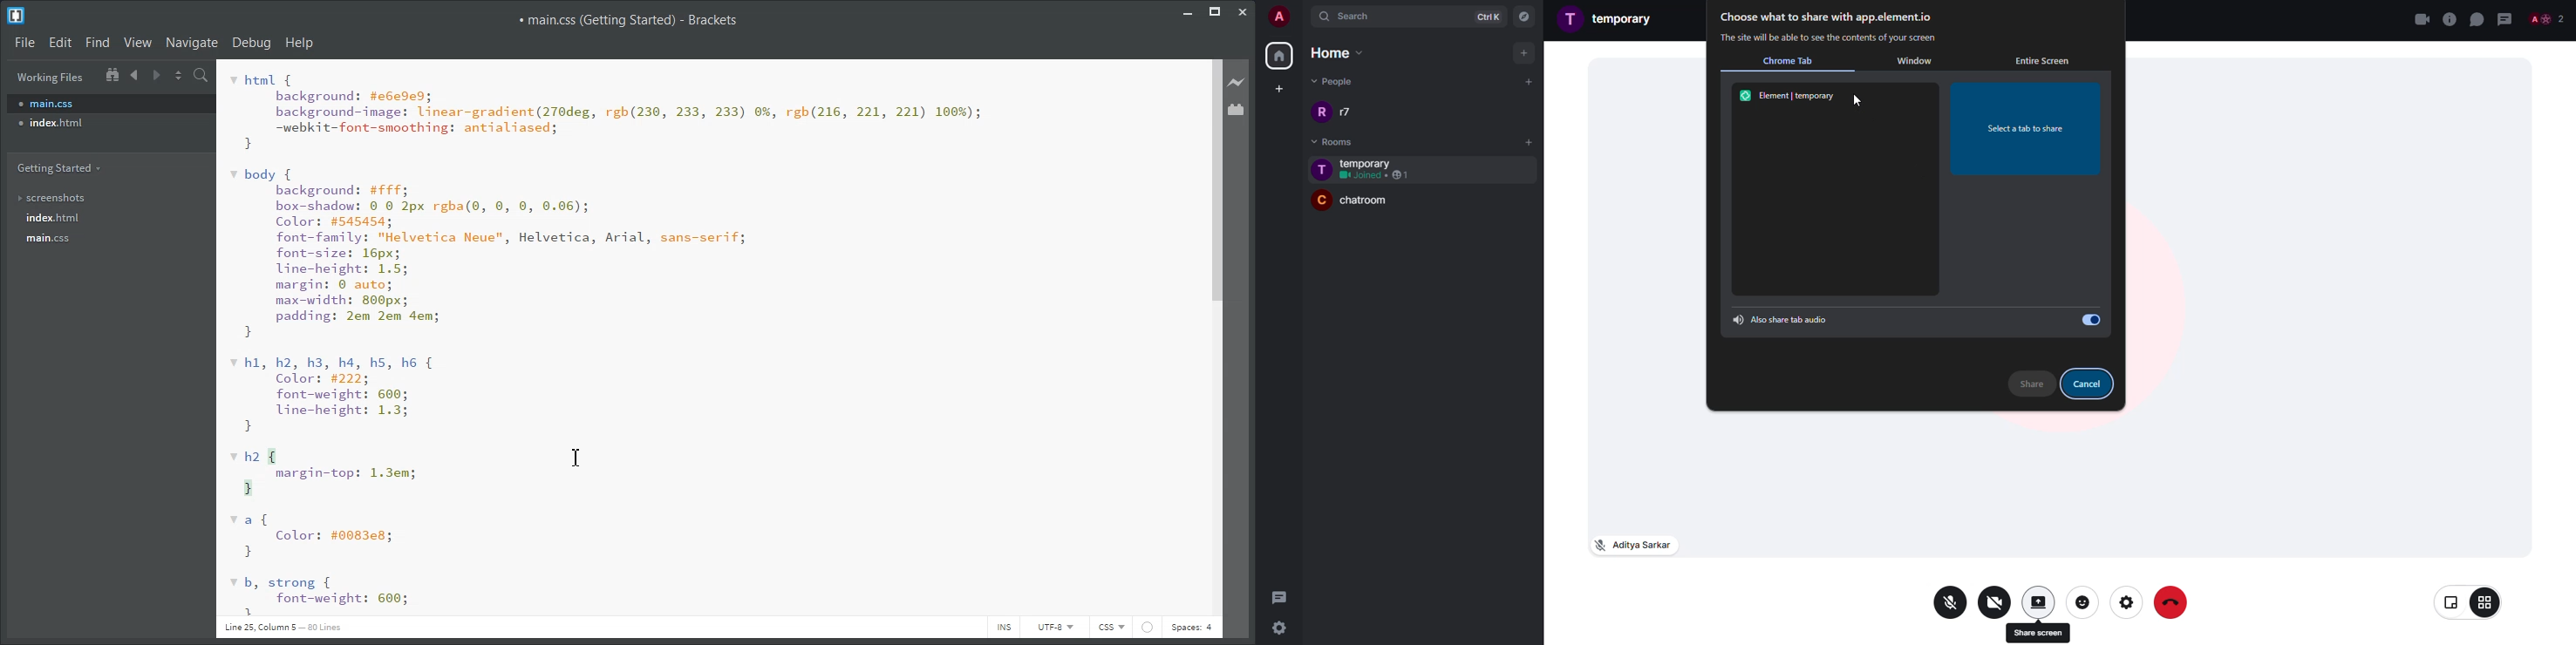 The width and height of the screenshot is (2576, 672). Describe the element at coordinates (112, 73) in the screenshot. I see `Show In the file tree` at that location.